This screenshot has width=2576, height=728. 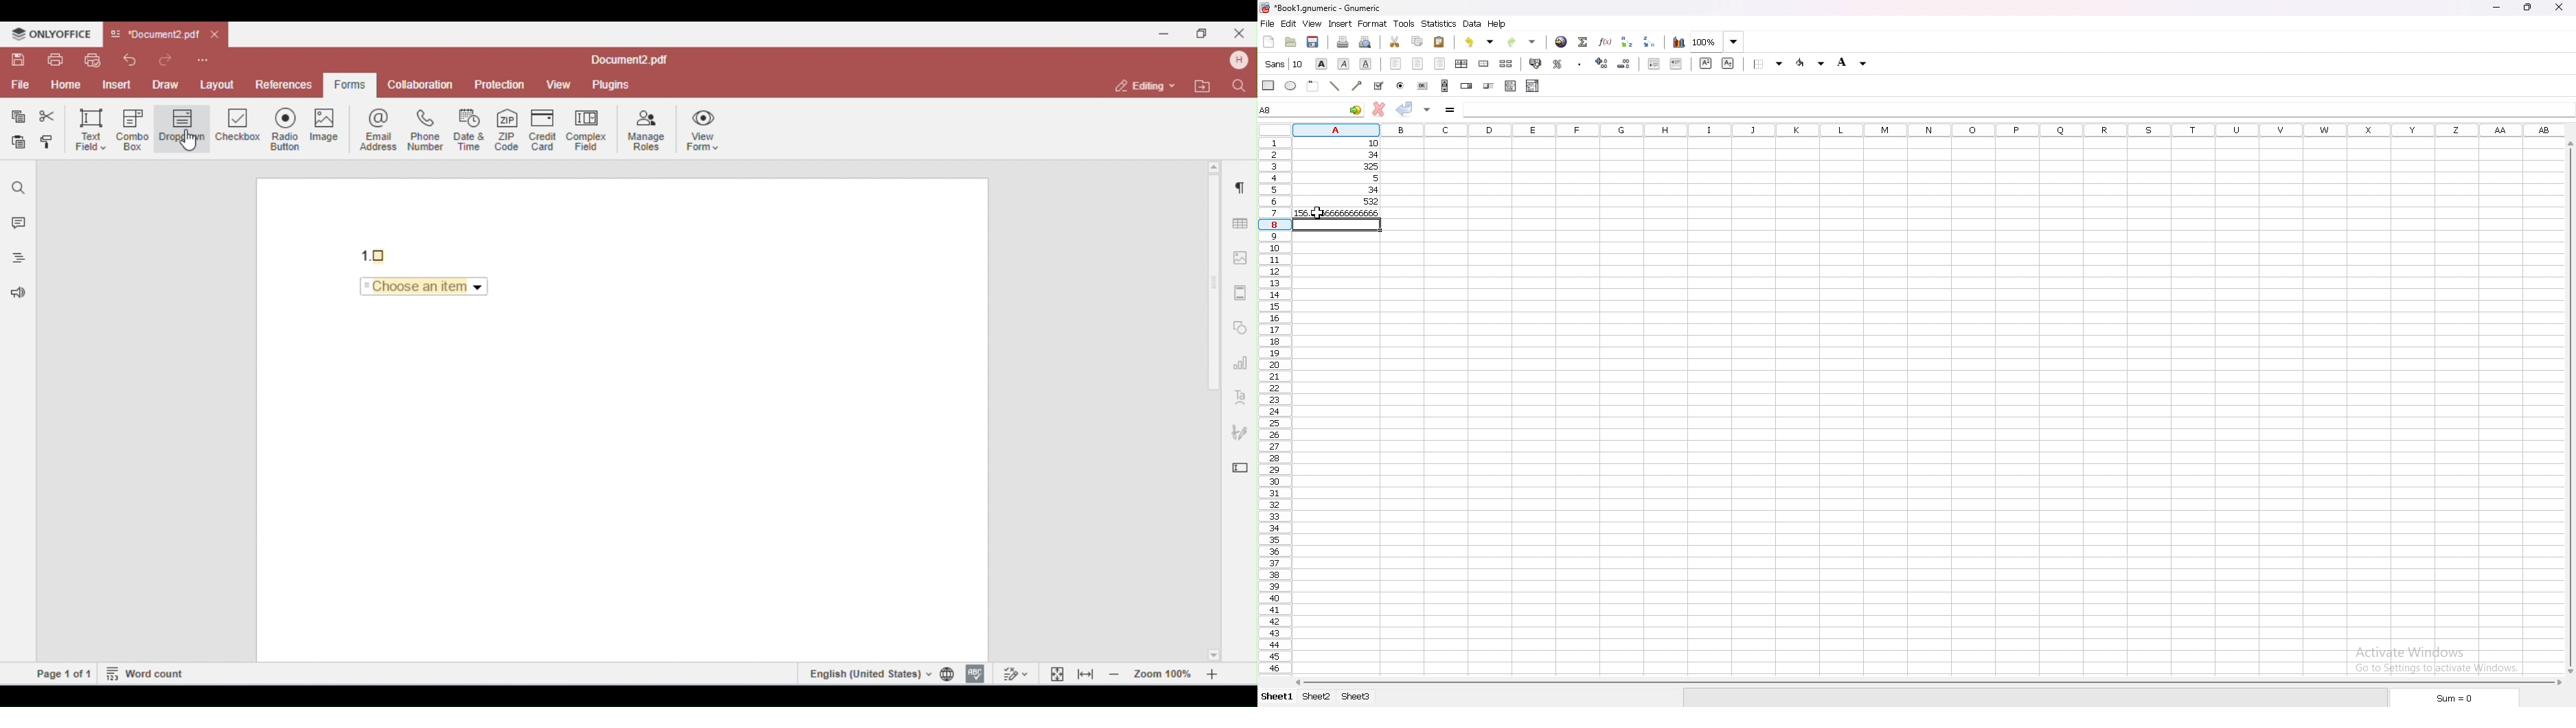 I want to click on underline, so click(x=1365, y=63).